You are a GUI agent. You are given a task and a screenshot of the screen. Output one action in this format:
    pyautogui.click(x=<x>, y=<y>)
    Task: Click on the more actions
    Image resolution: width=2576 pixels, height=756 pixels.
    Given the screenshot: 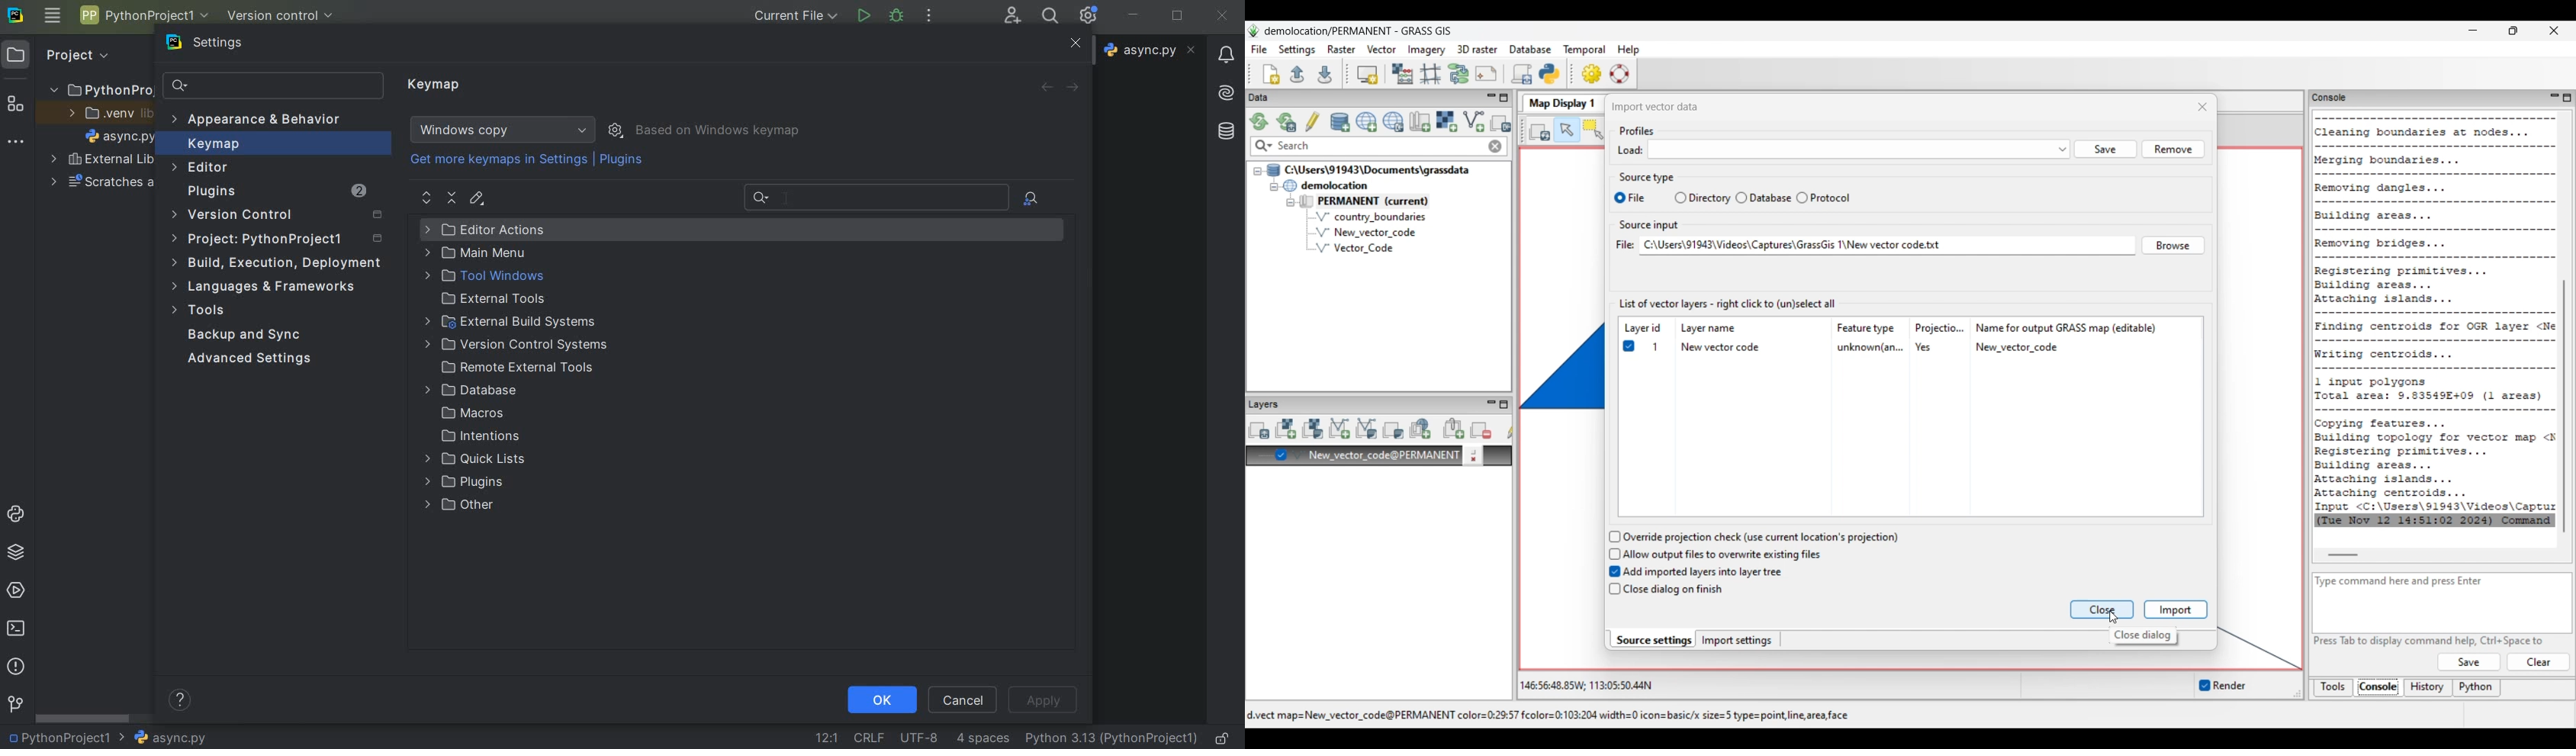 What is the action you would take?
    pyautogui.click(x=928, y=17)
    